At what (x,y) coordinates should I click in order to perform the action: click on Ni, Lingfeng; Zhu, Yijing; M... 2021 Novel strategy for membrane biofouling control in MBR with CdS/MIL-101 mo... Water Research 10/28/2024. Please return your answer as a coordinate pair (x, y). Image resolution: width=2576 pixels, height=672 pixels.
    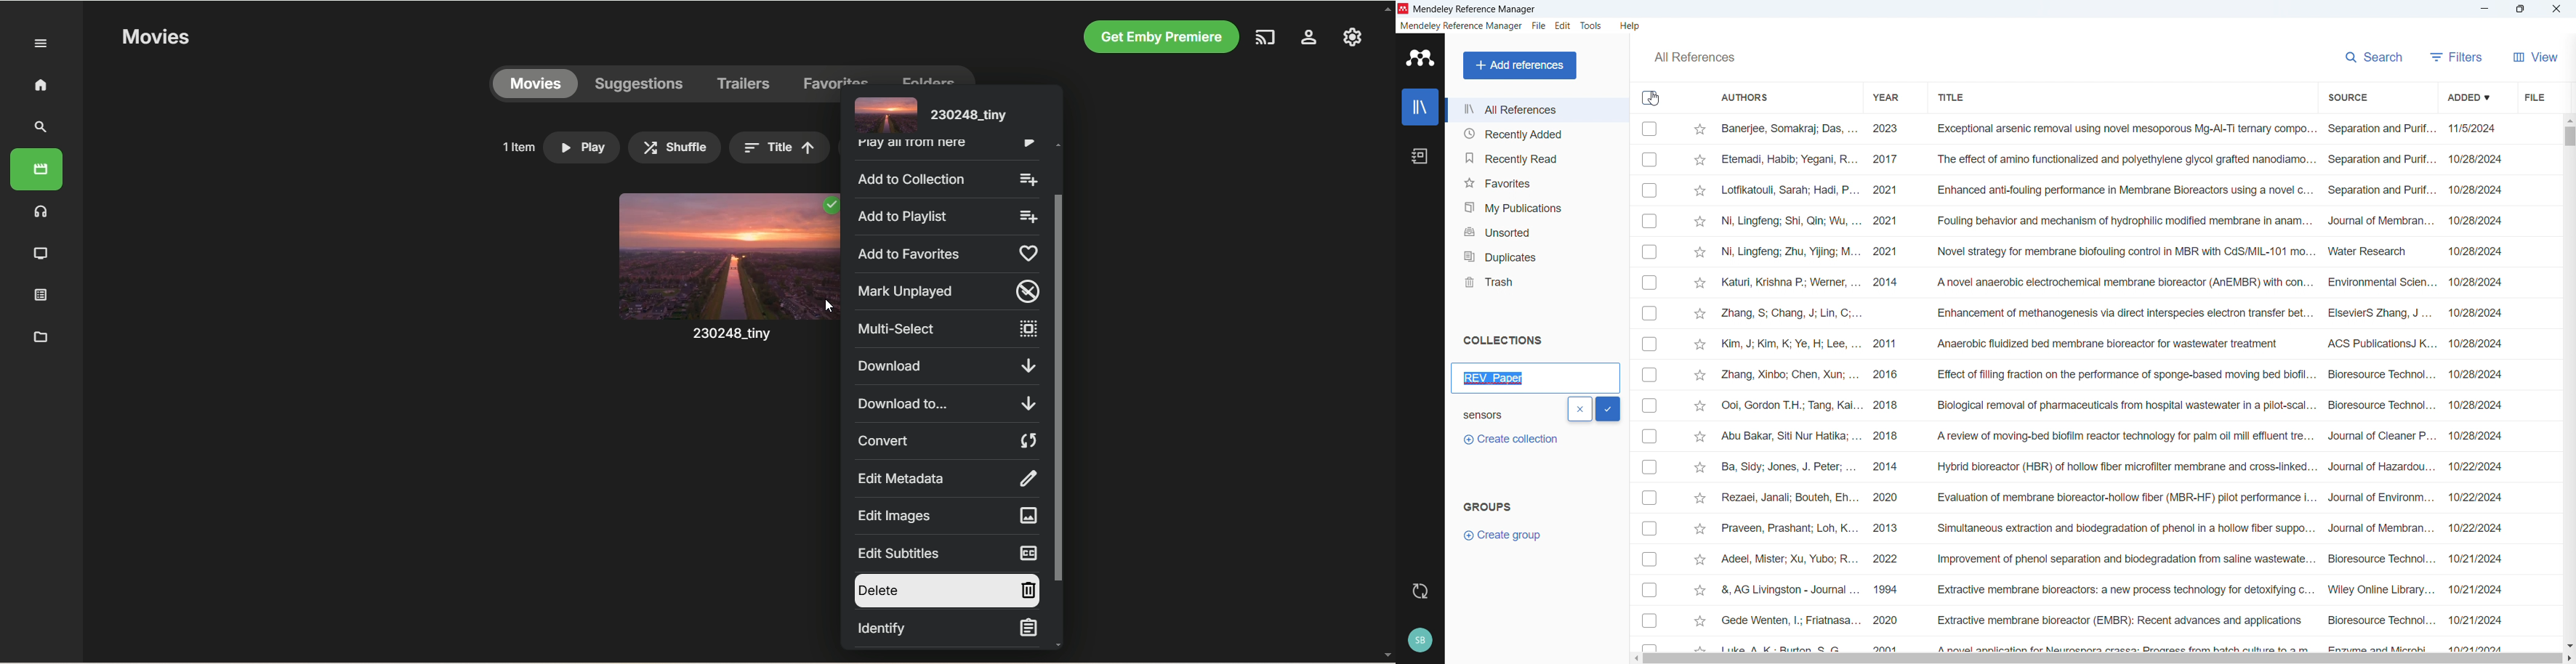
    Looking at the image, I should click on (2113, 251).